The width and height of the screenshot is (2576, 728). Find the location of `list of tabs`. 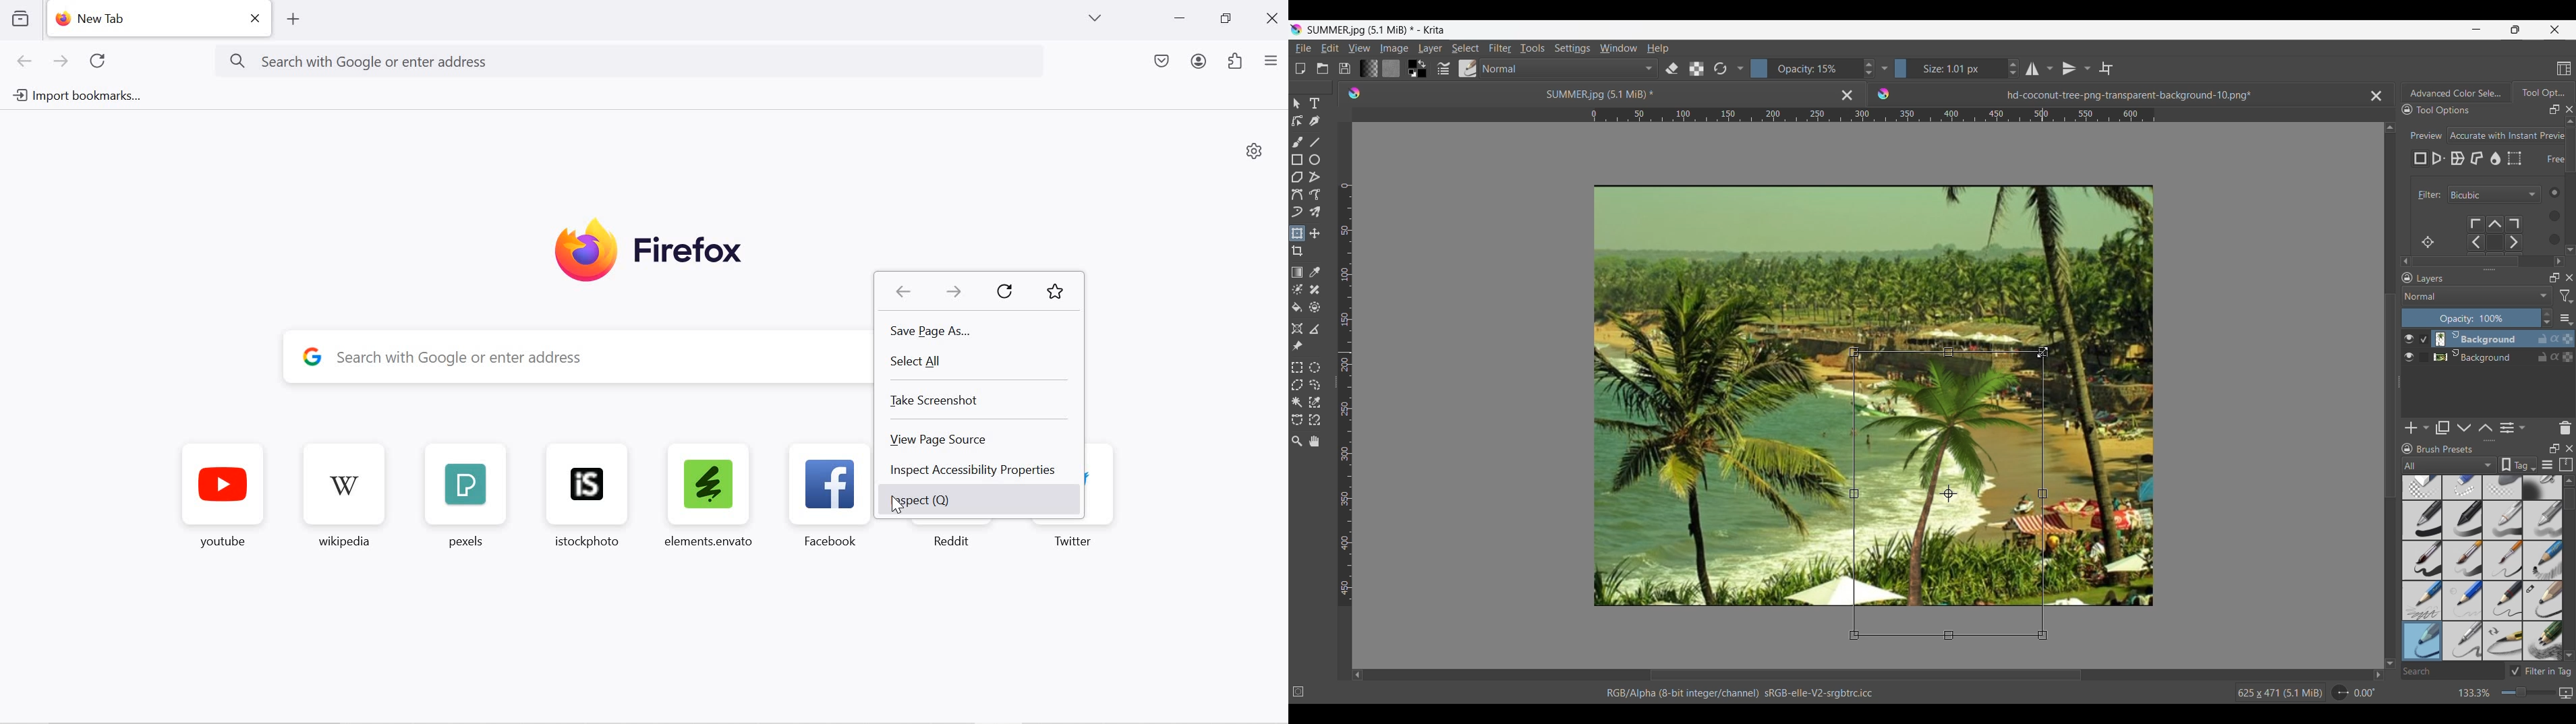

list of tabs is located at coordinates (1094, 17).